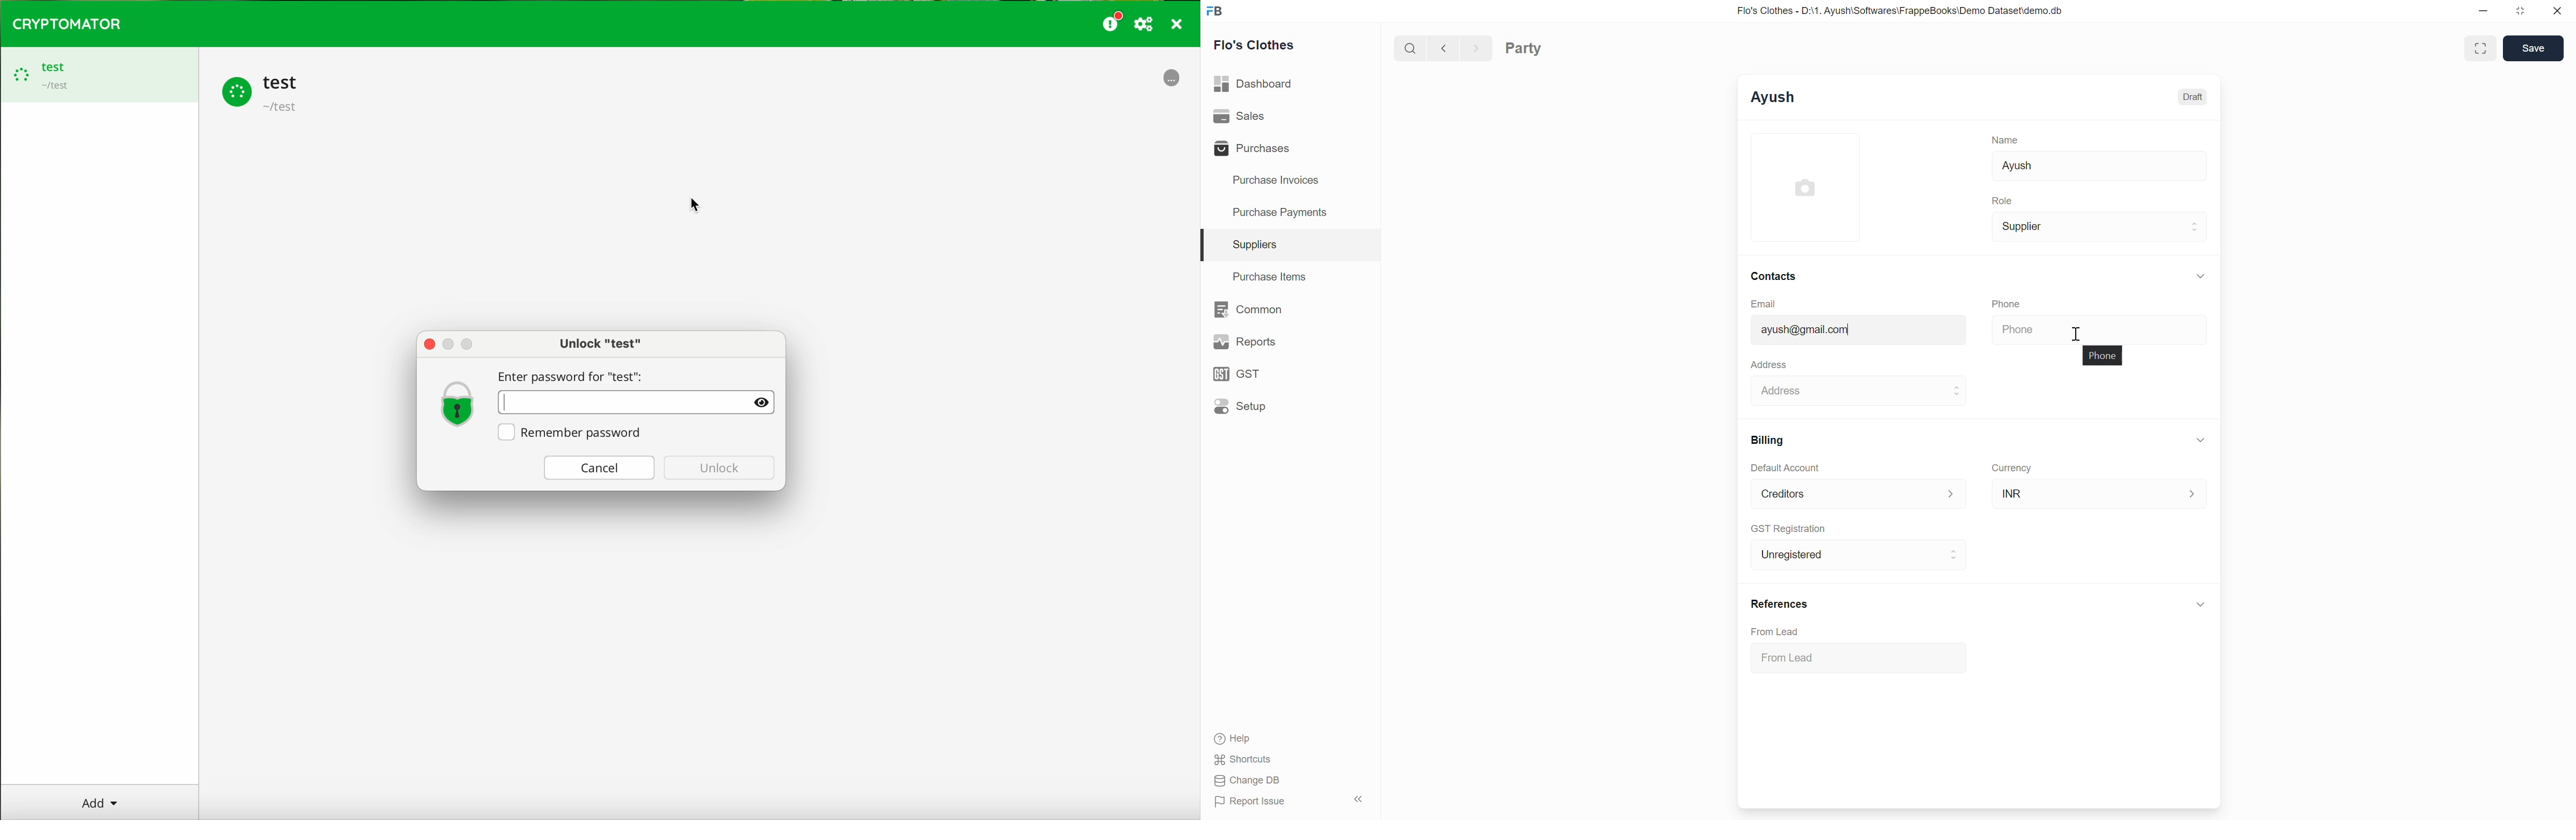  What do you see at coordinates (2099, 330) in the screenshot?
I see `Phone` at bounding box center [2099, 330].